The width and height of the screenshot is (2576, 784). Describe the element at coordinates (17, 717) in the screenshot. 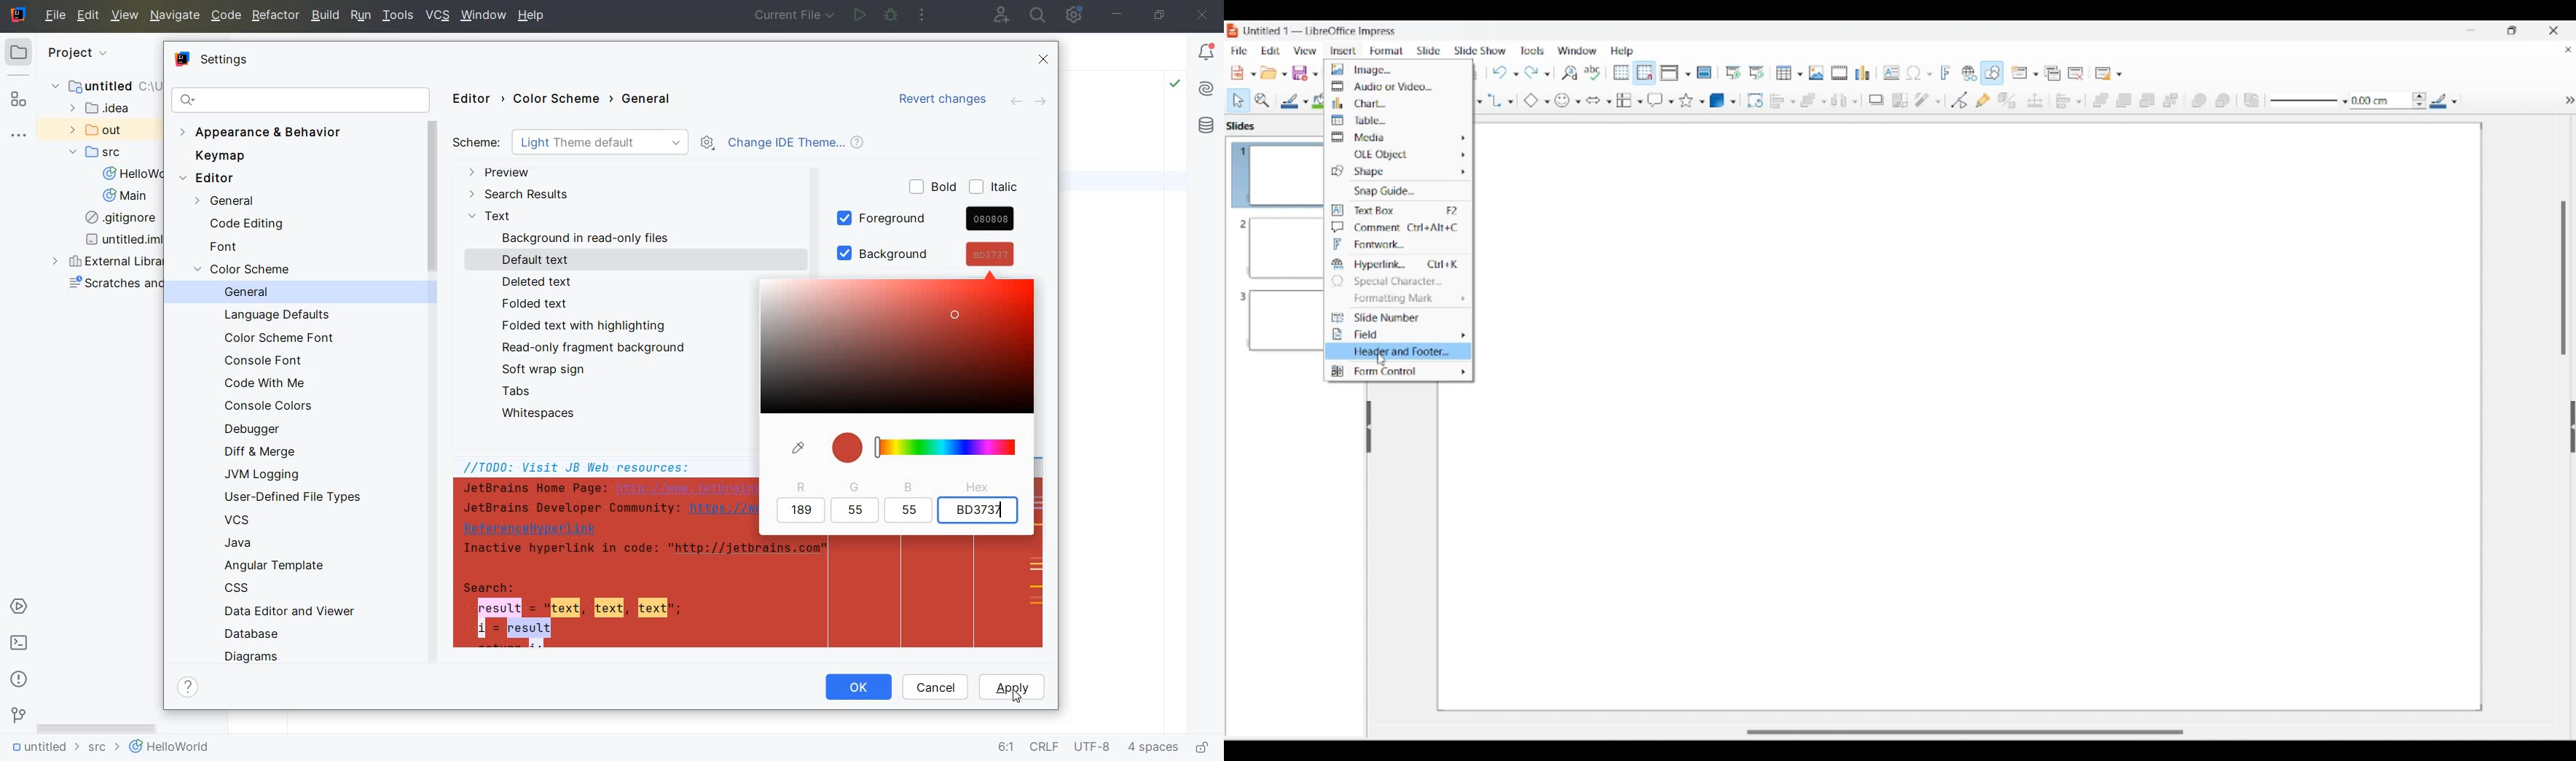

I see `version control` at that location.